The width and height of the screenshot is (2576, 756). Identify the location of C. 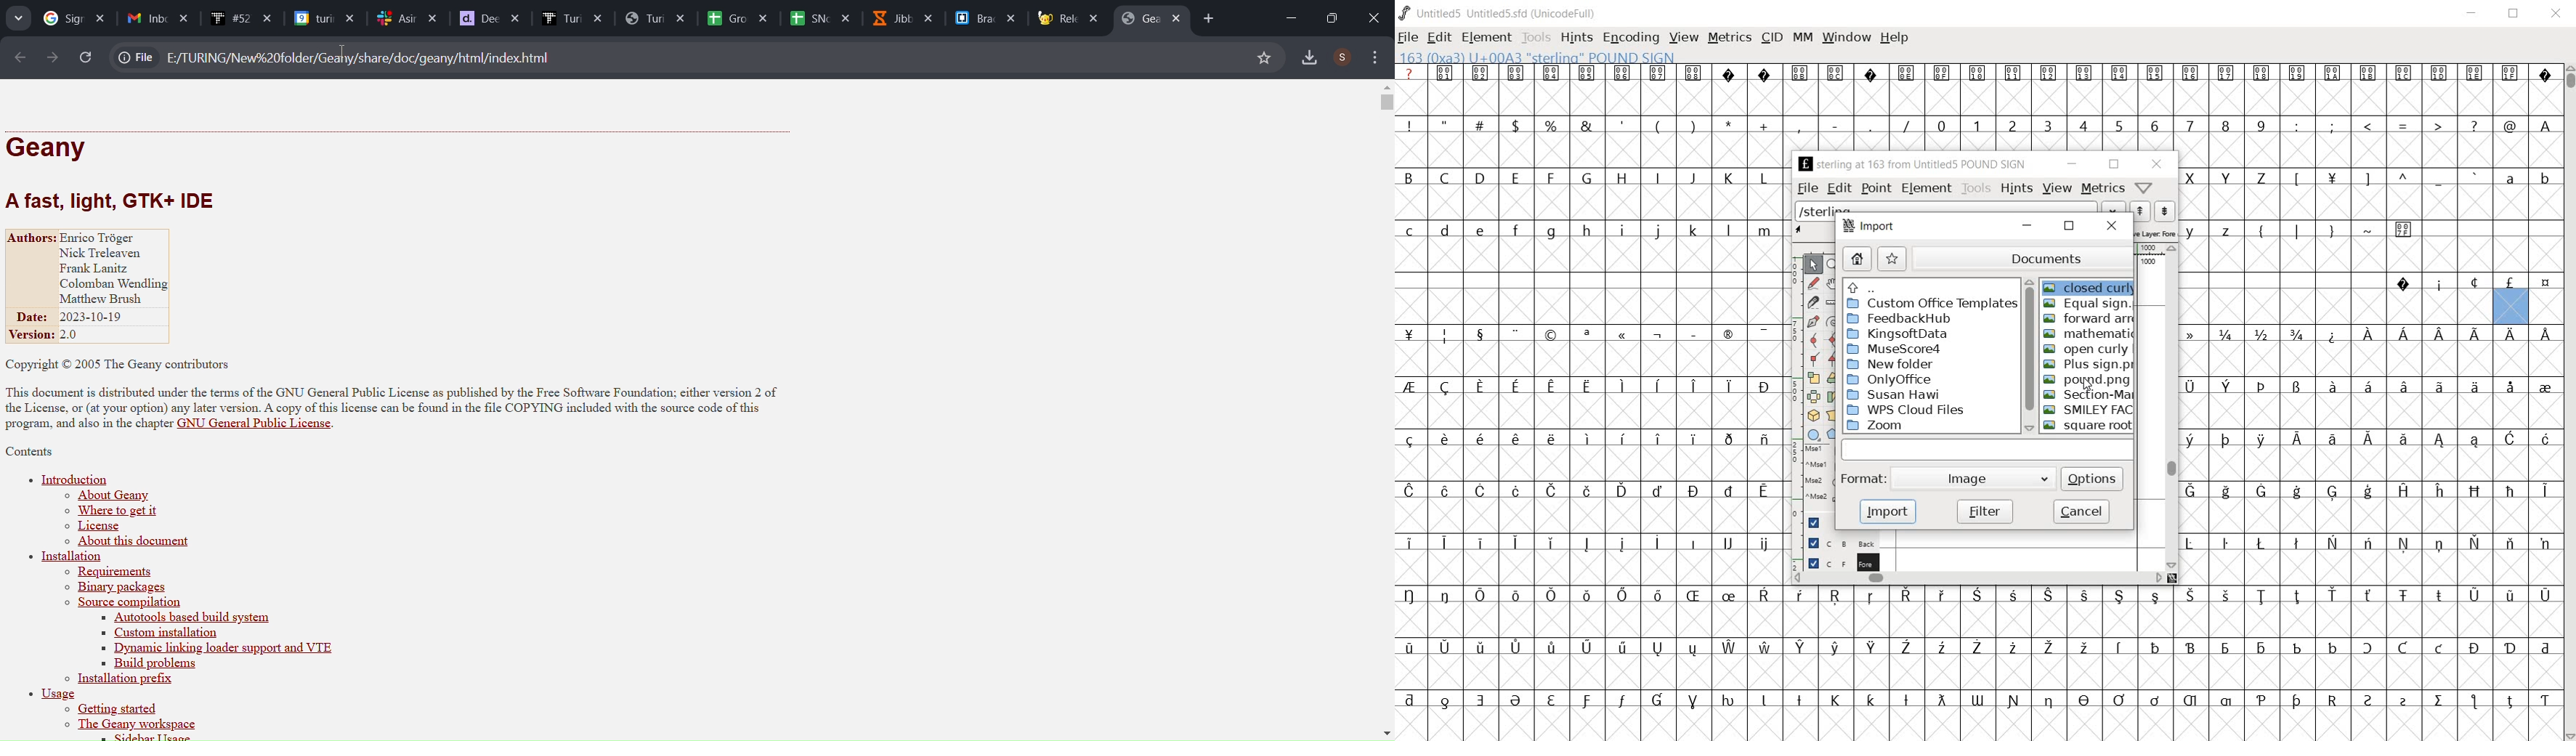
(1446, 179).